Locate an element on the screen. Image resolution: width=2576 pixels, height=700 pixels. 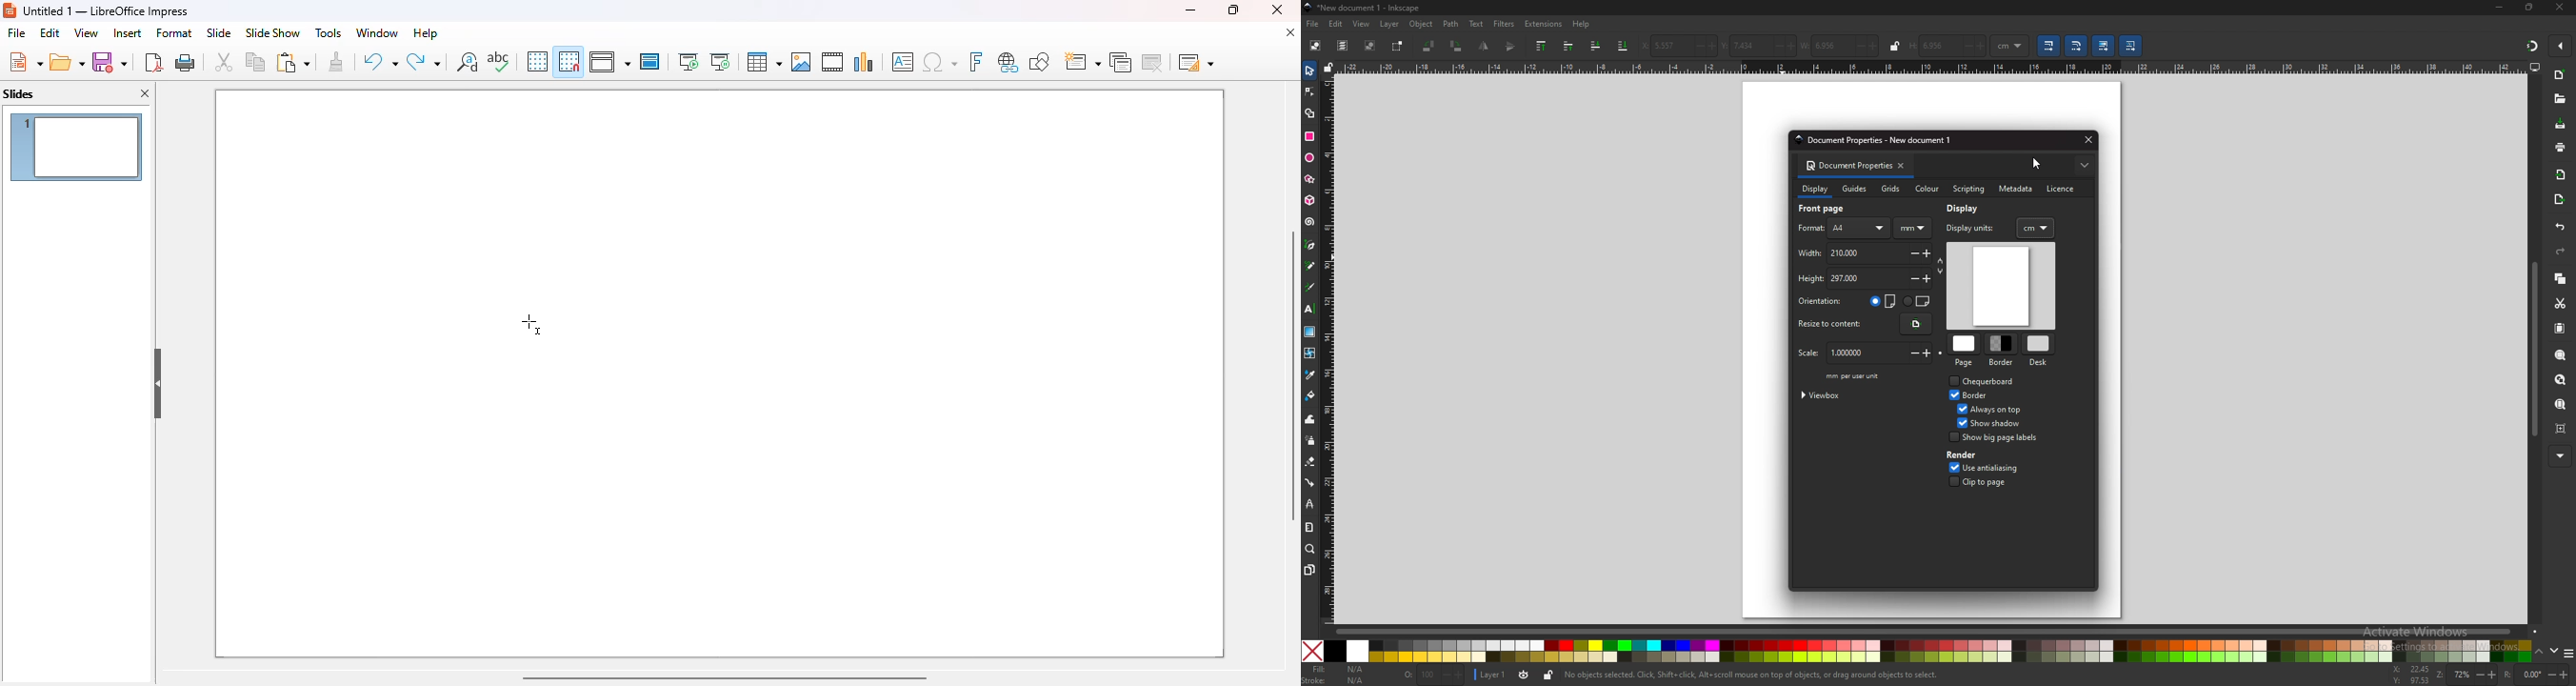
up is located at coordinates (2539, 651).